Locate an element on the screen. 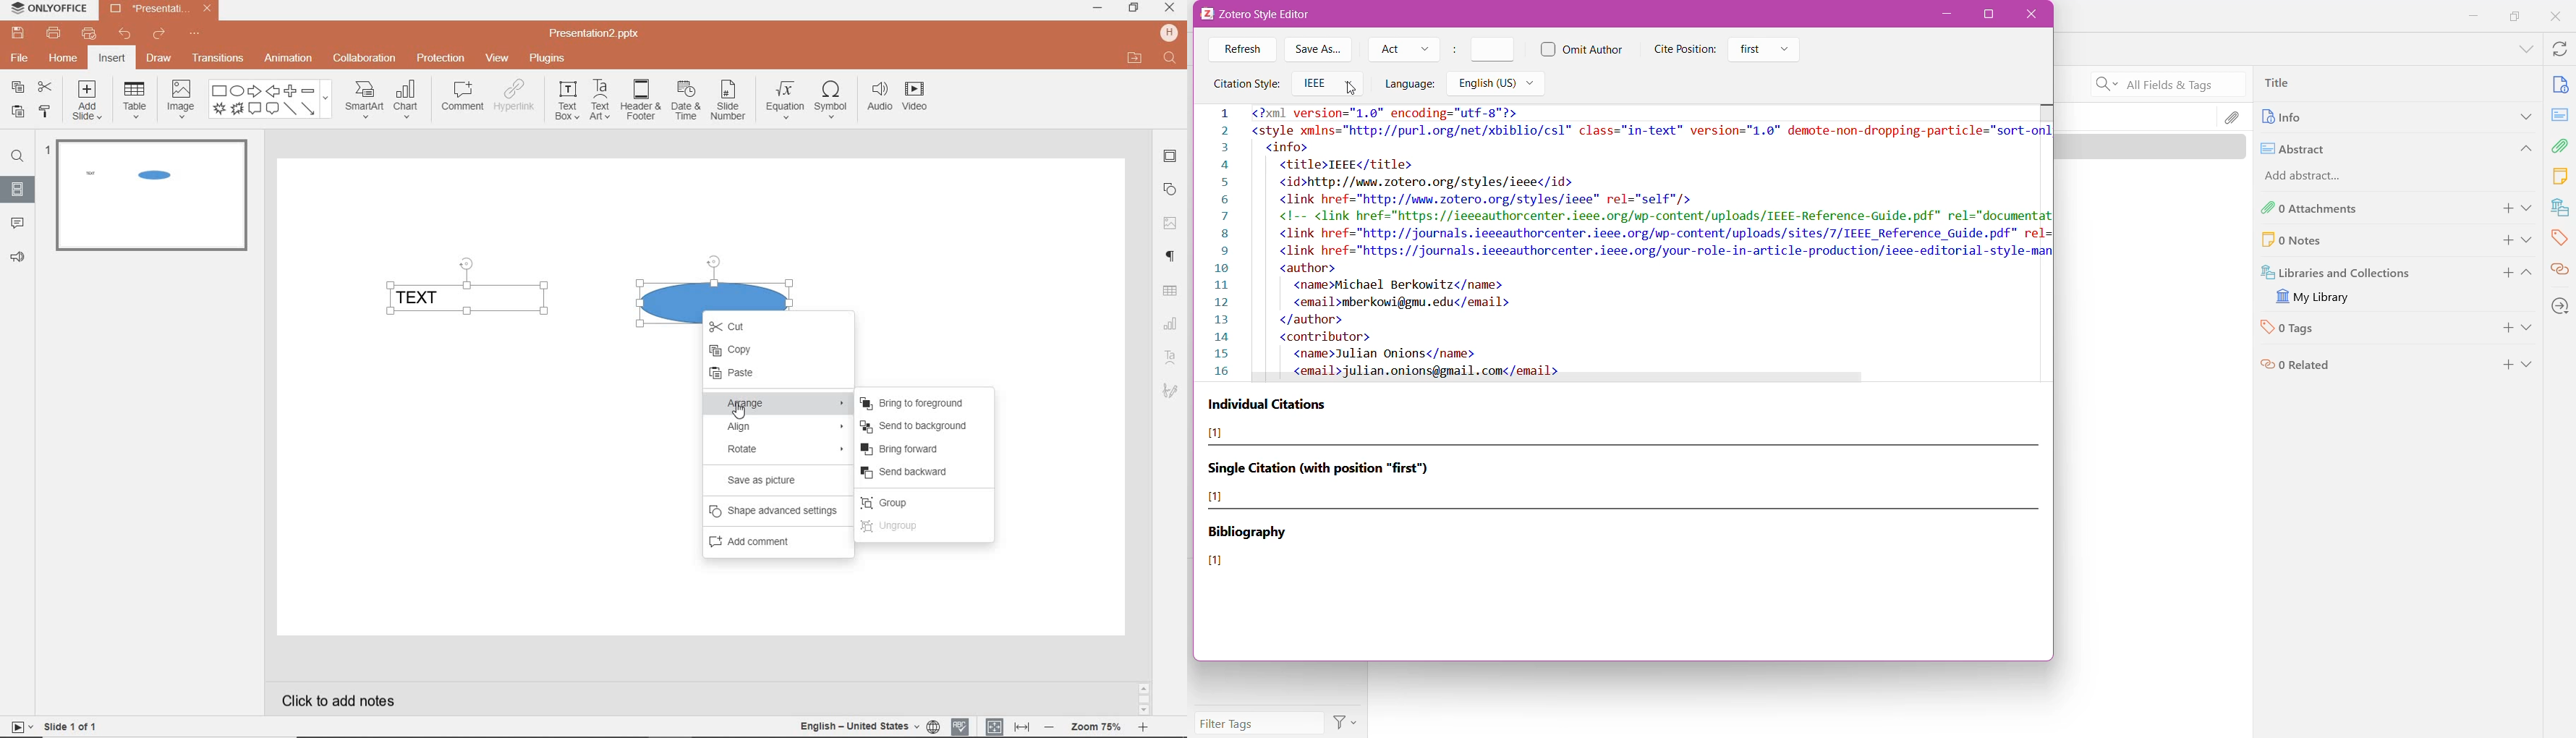 Image resolution: width=2576 pixels, height=756 pixels. COMMENTS is located at coordinates (16, 220).